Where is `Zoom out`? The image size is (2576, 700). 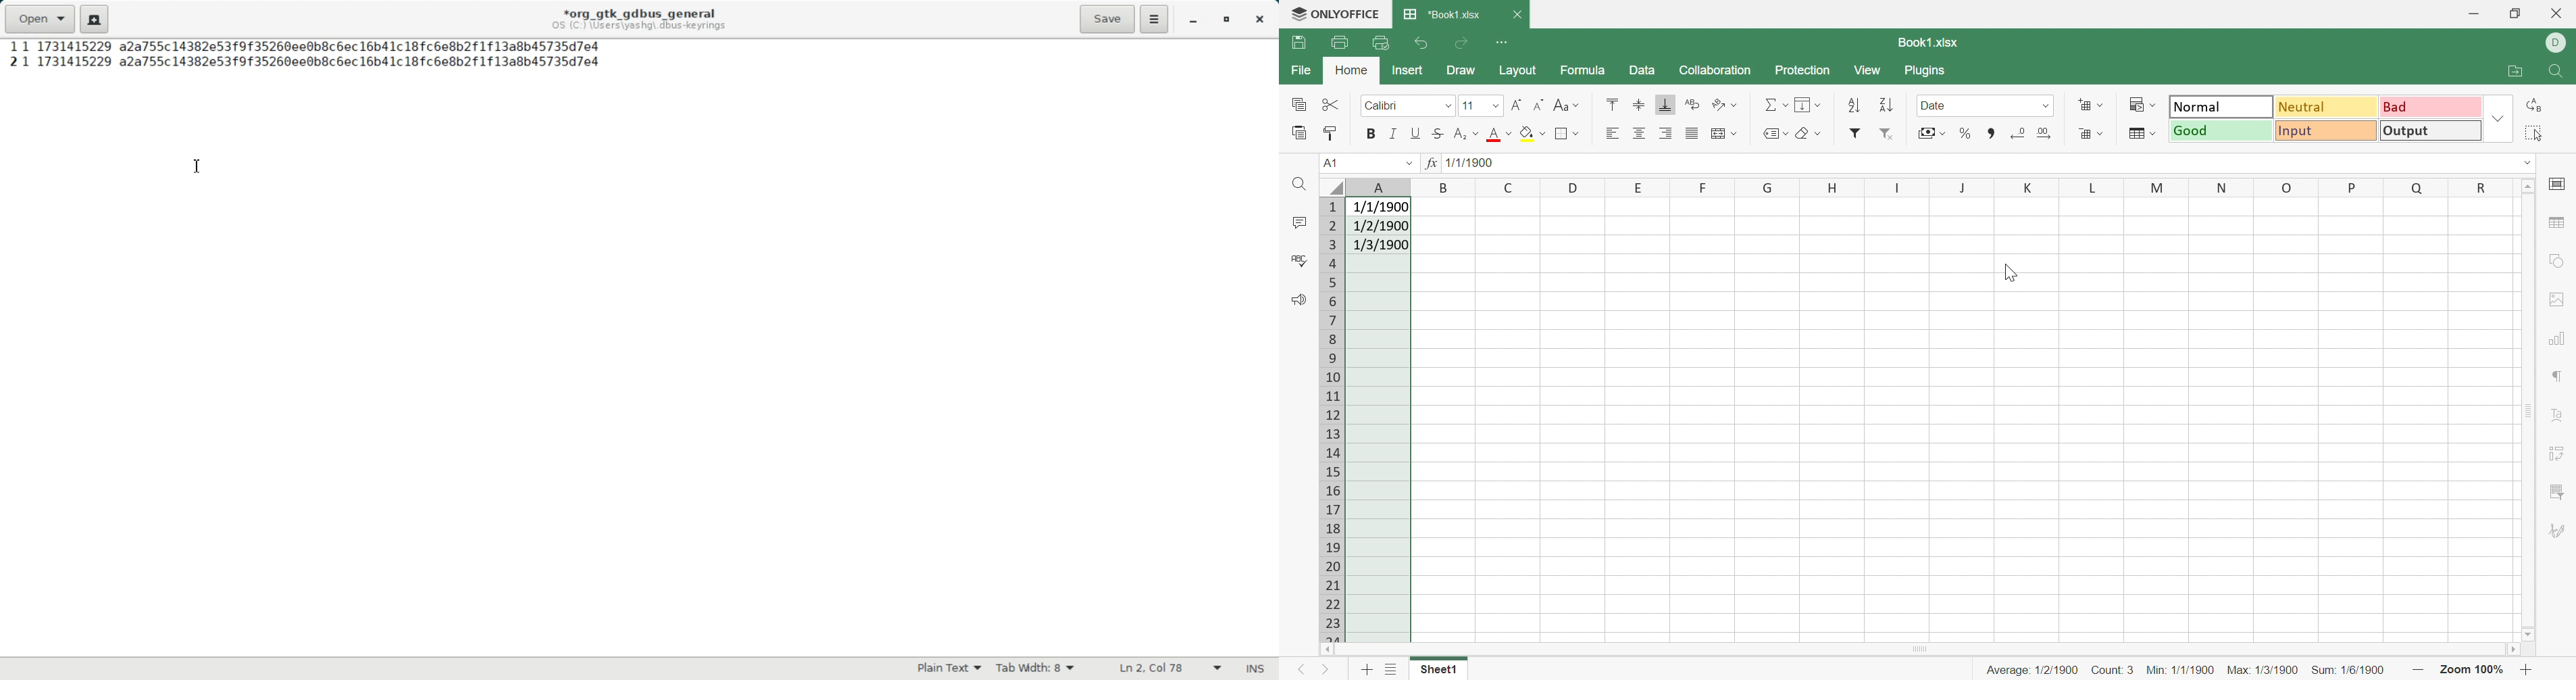 Zoom out is located at coordinates (2420, 672).